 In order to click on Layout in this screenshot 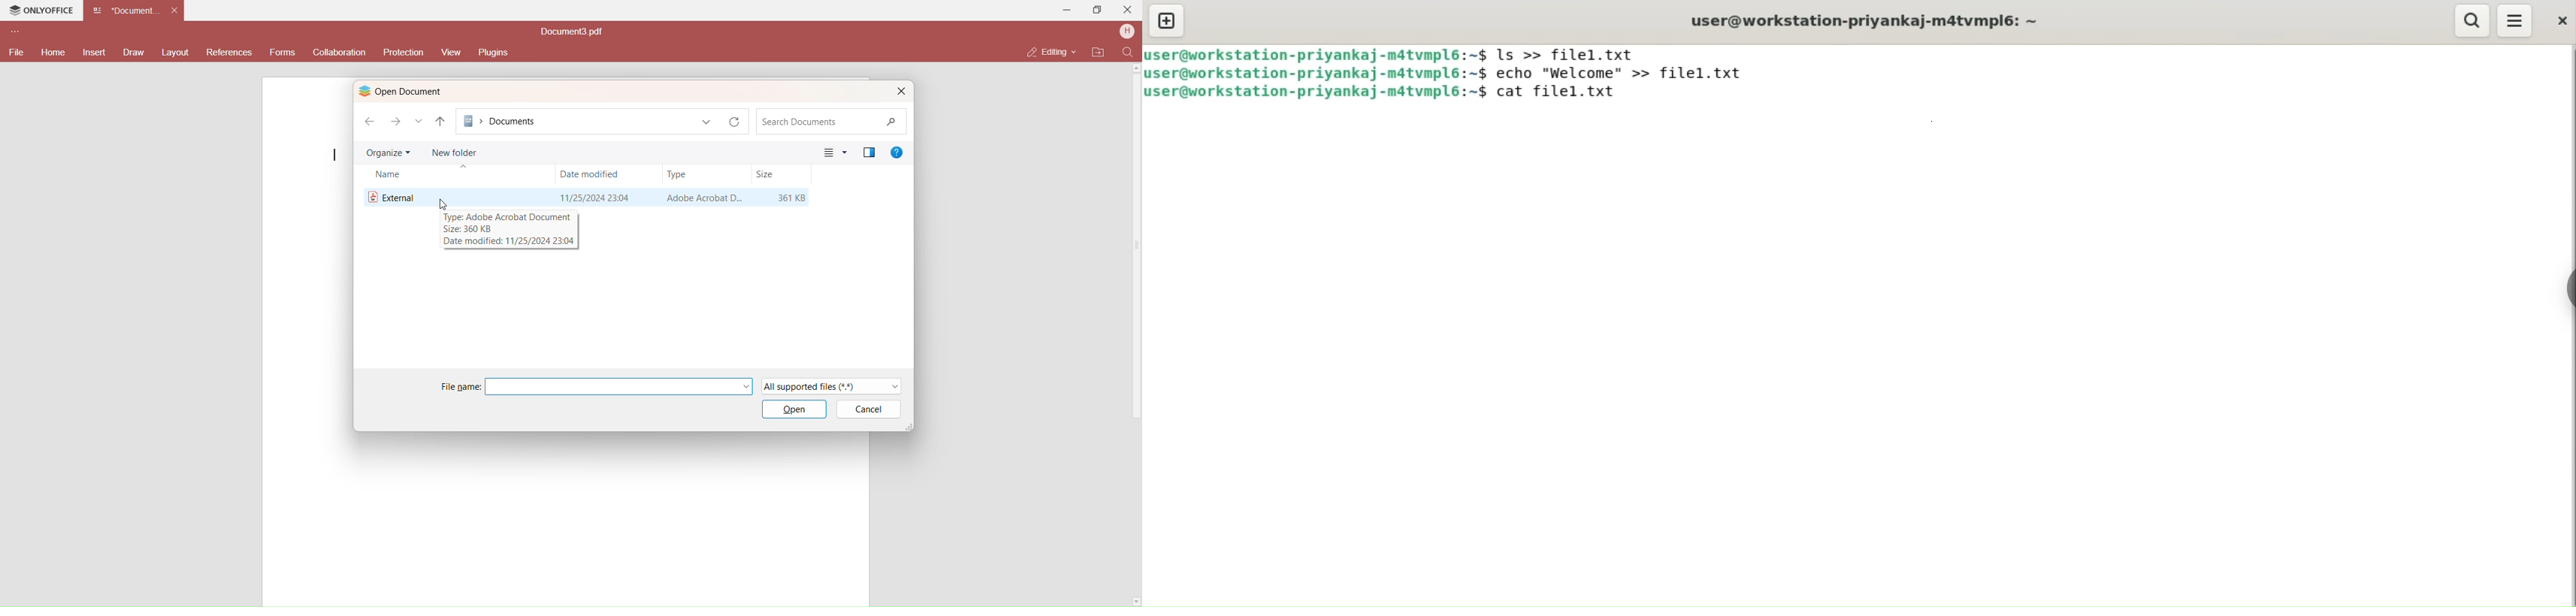, I will do `click(176, 52)`.